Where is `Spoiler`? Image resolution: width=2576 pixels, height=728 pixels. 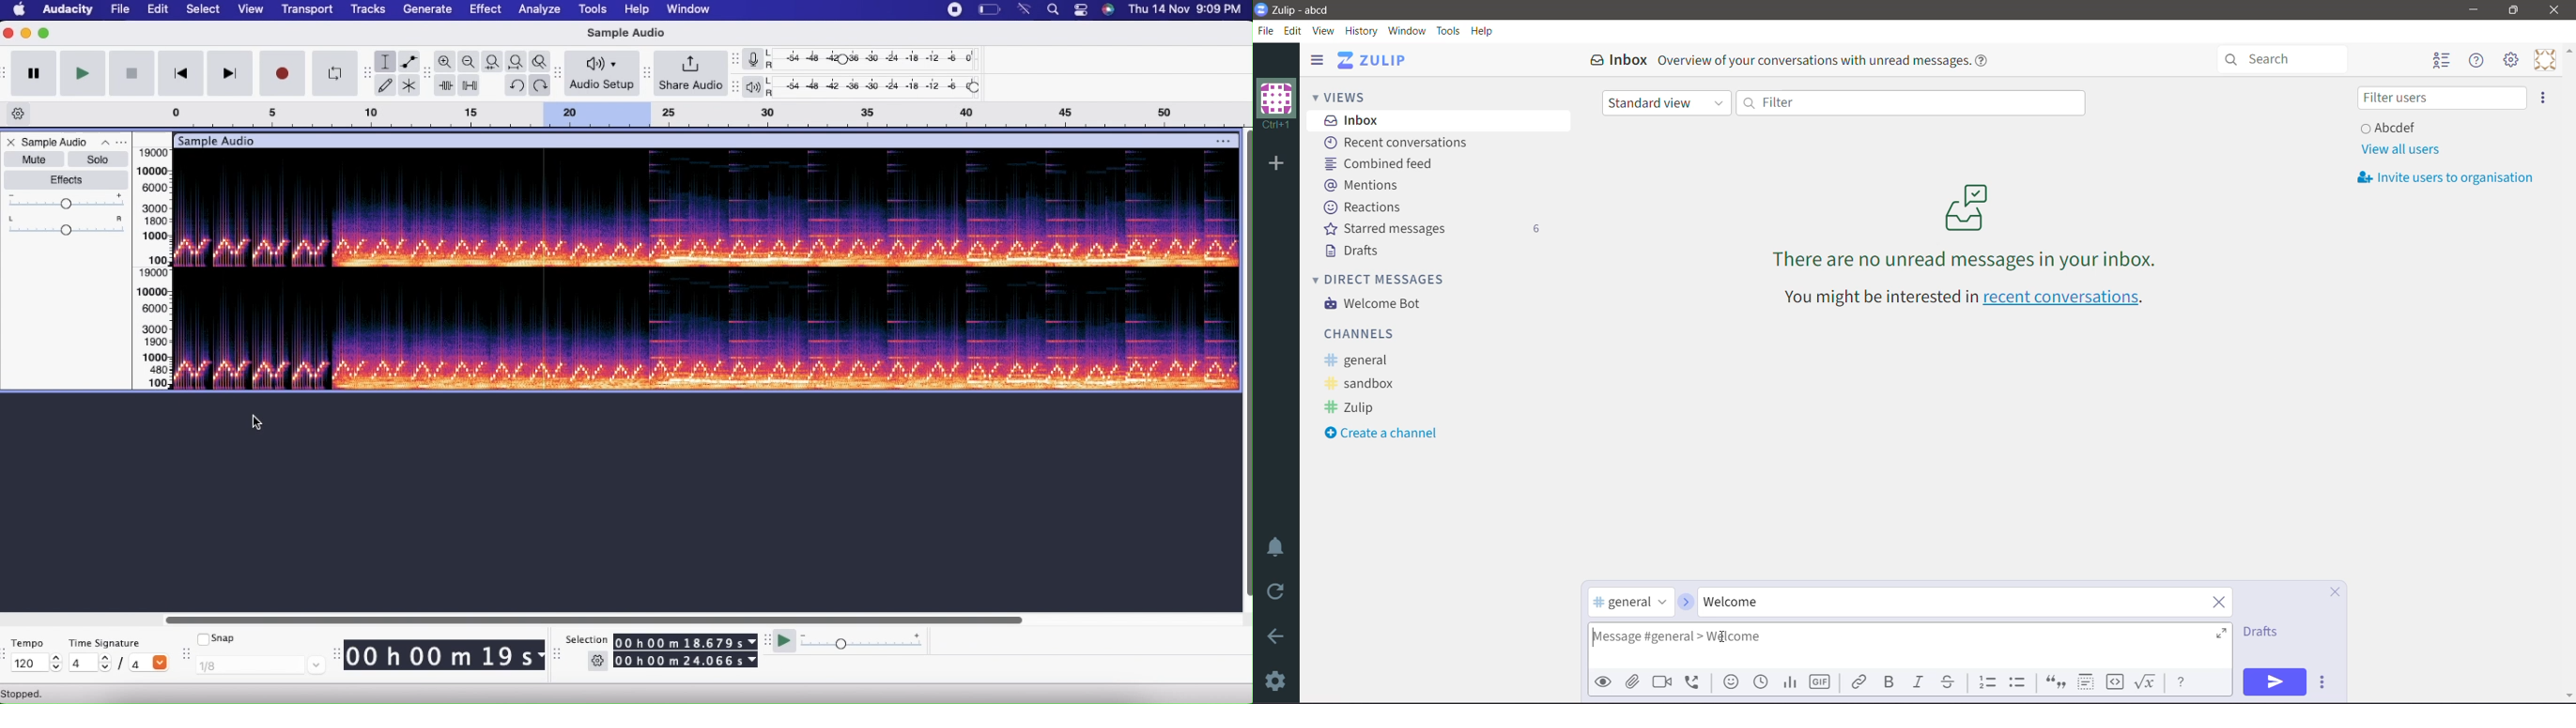
Spoiler is located at coordinates (2085, 683).